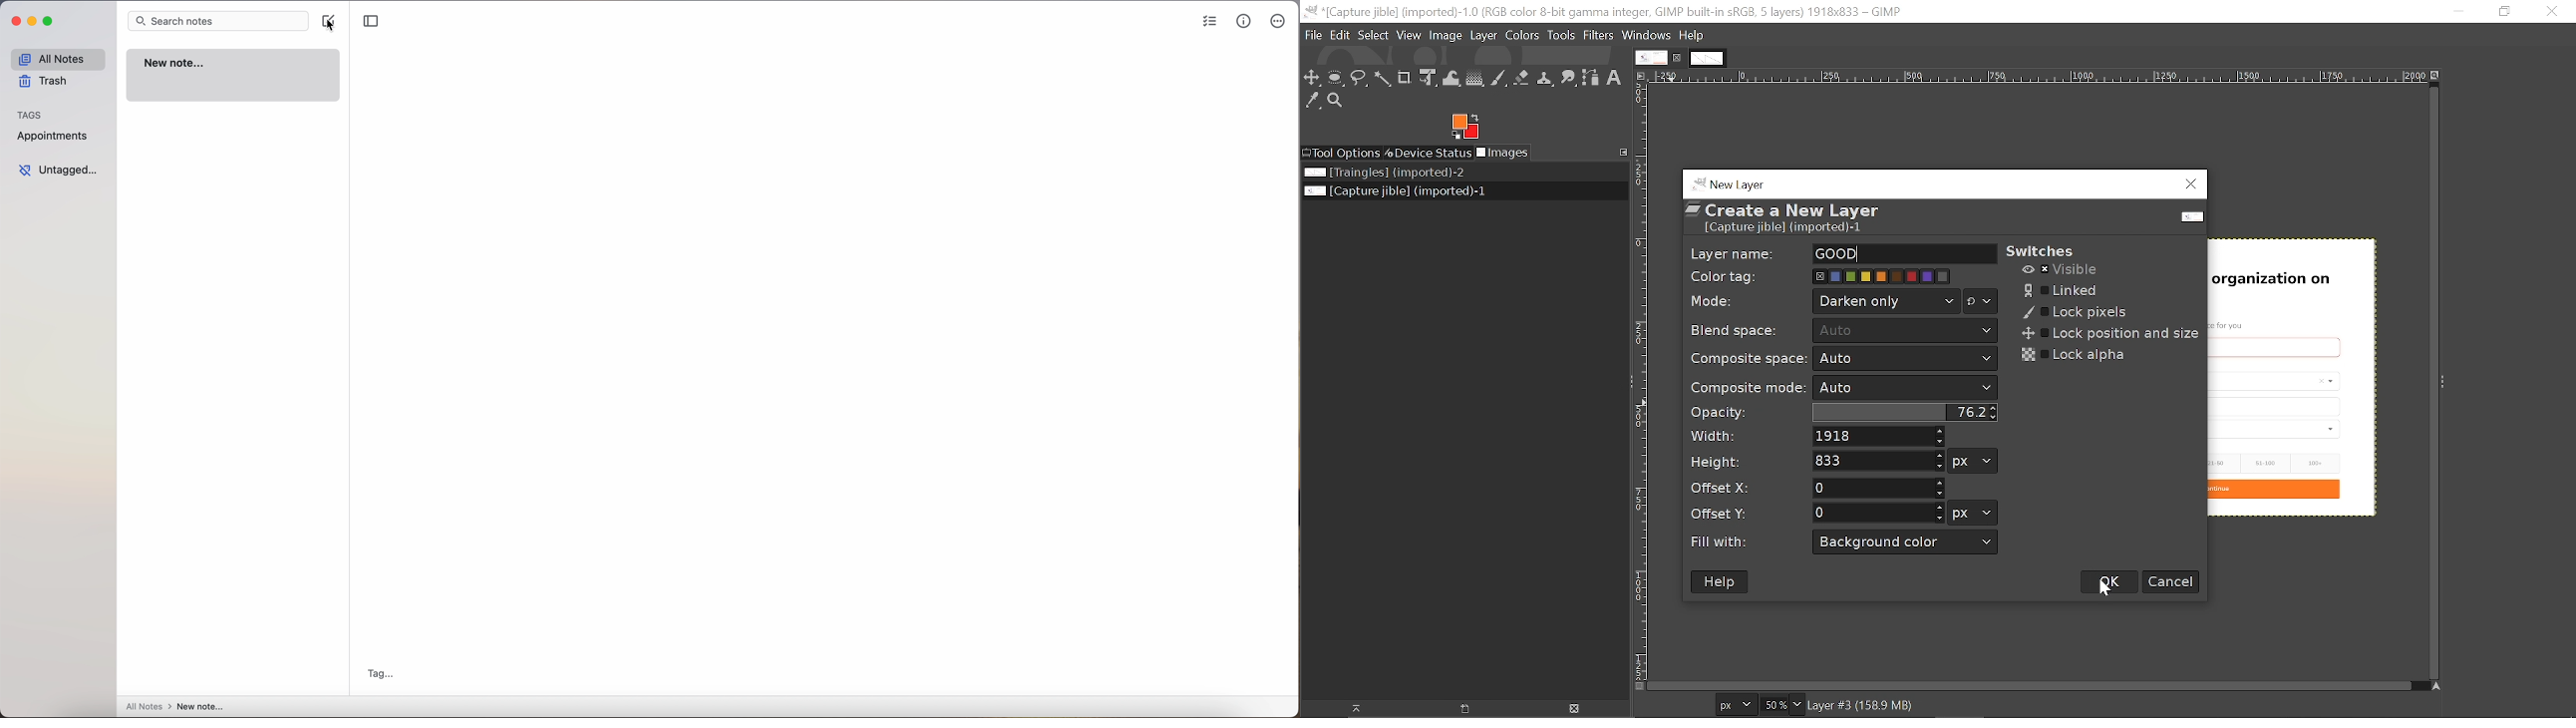 The width and height of the screenshot is (2576, 728). I want to click on Opacity:, so click(1723, 412).